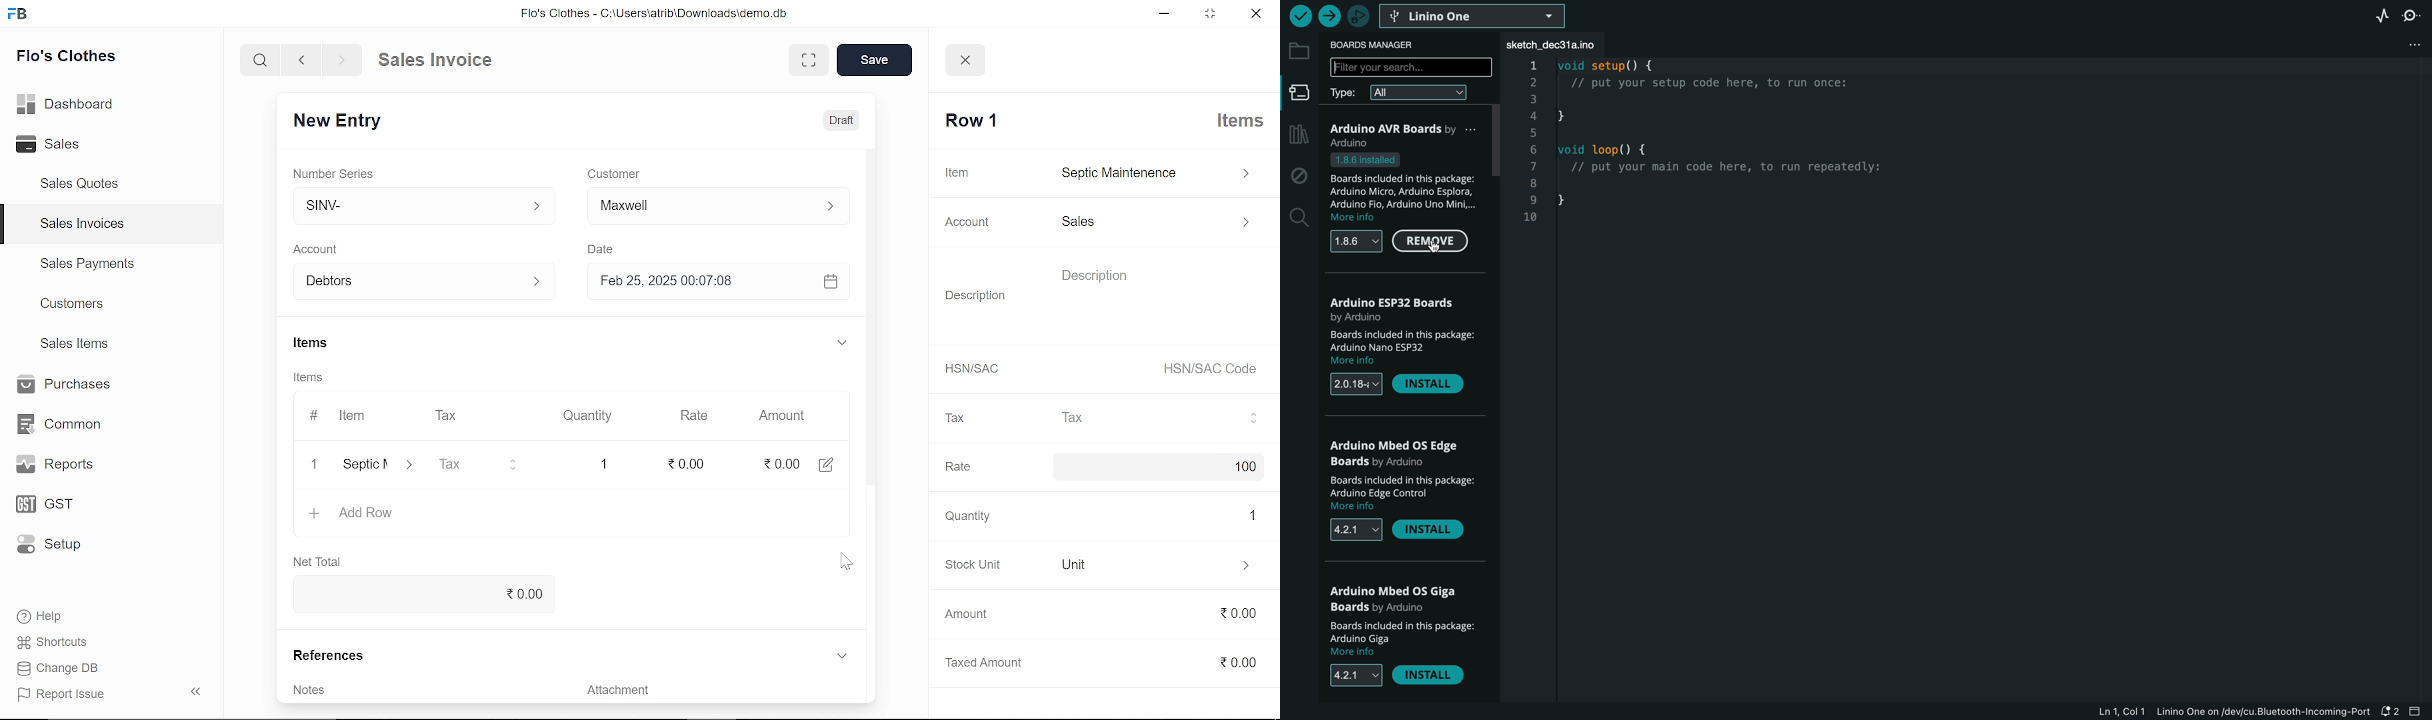  I want to click on Customers, so click(74, 303).